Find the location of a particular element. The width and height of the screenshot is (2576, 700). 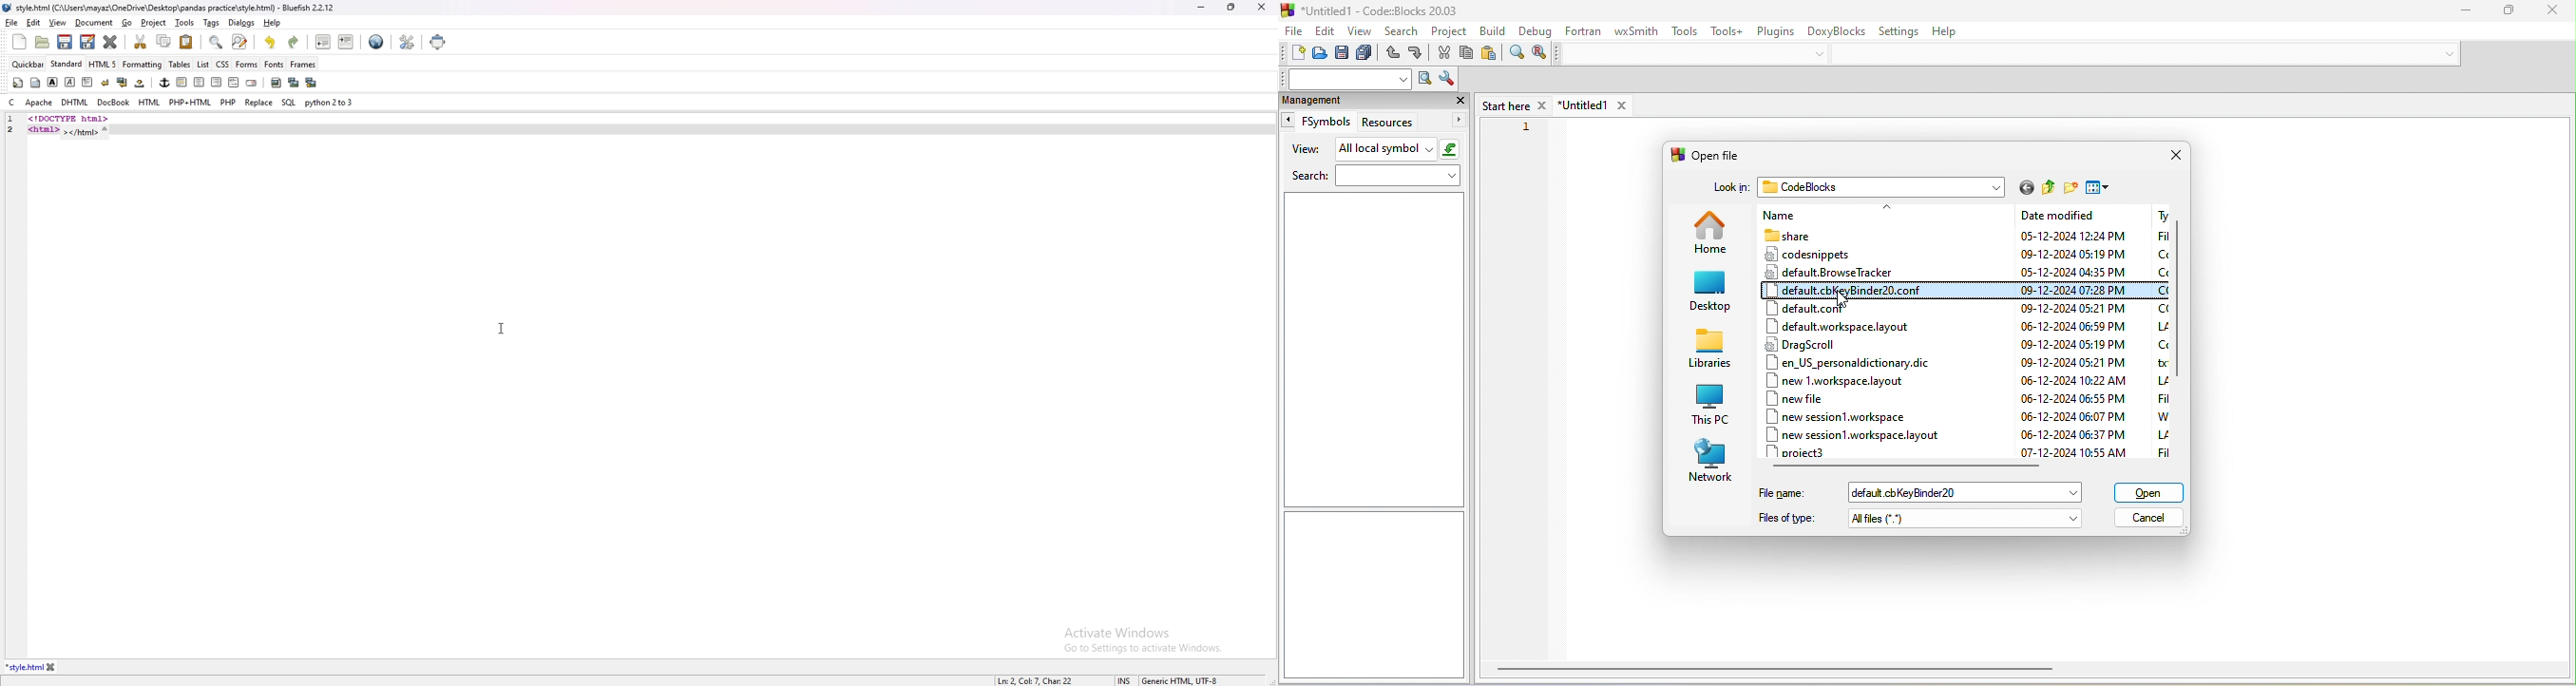

redo is located at coordinates (293, 42).